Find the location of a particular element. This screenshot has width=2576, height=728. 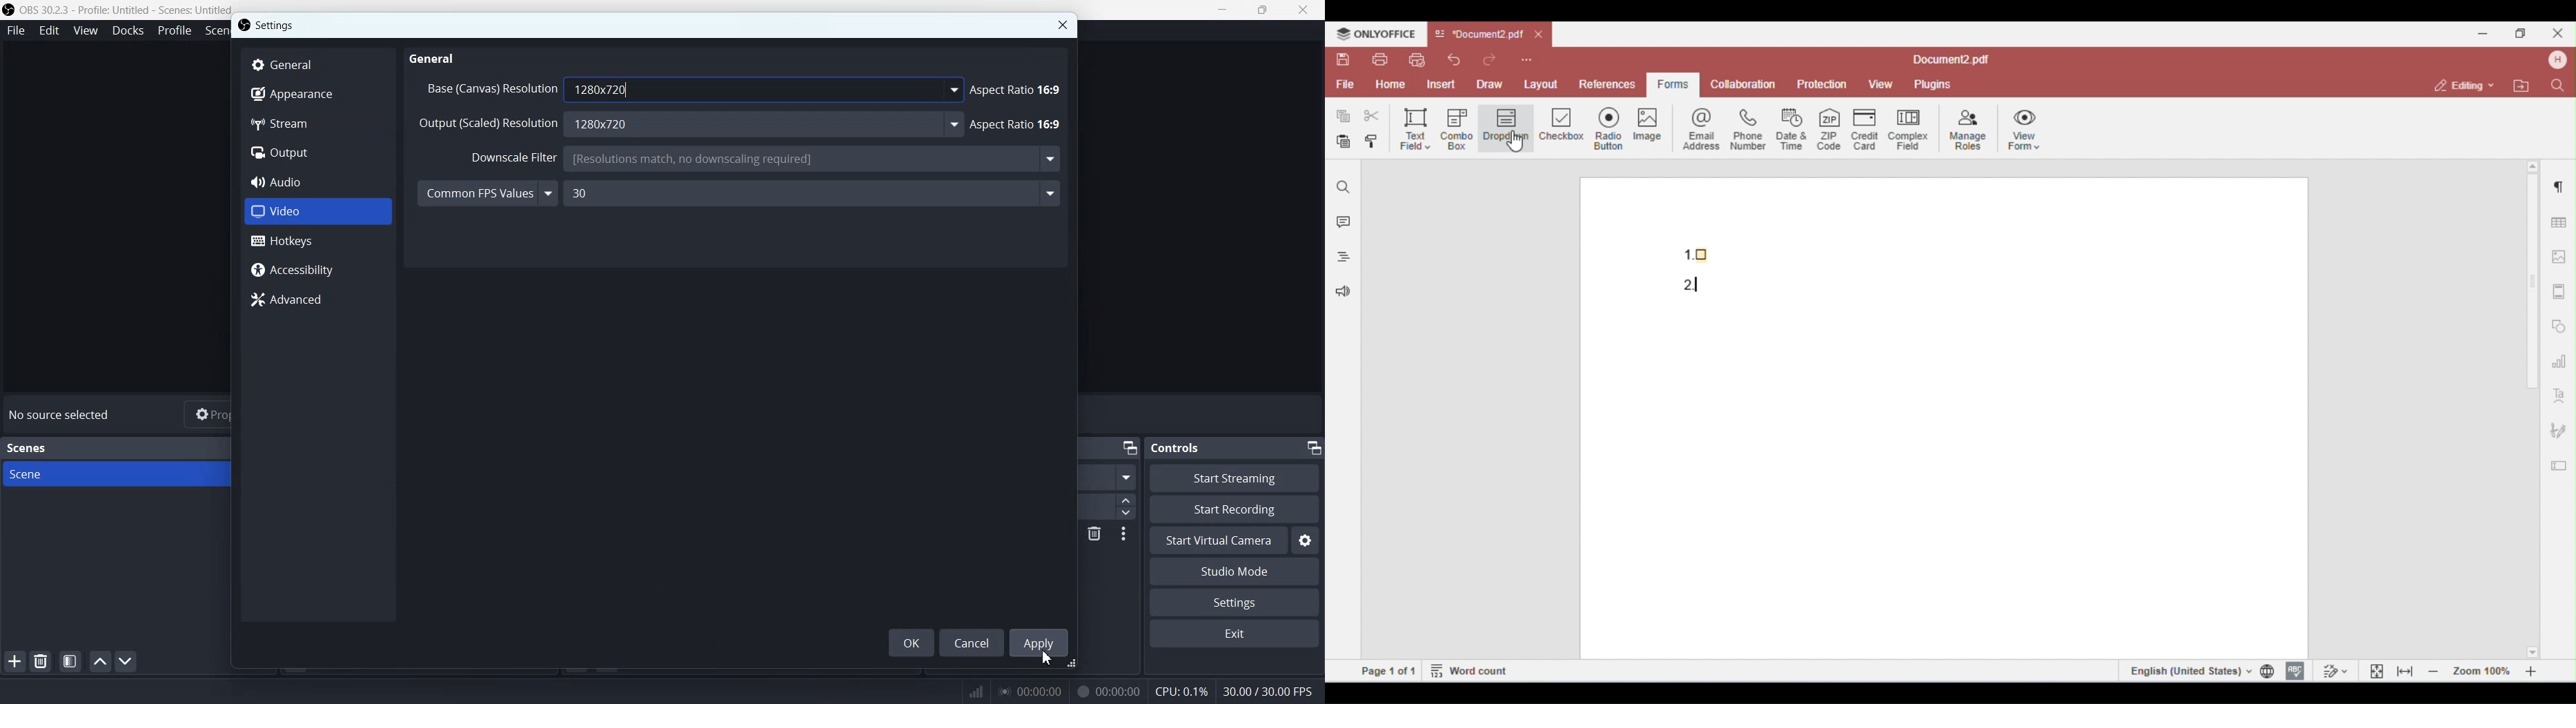

Cancel is located at coordinates (973, 642).